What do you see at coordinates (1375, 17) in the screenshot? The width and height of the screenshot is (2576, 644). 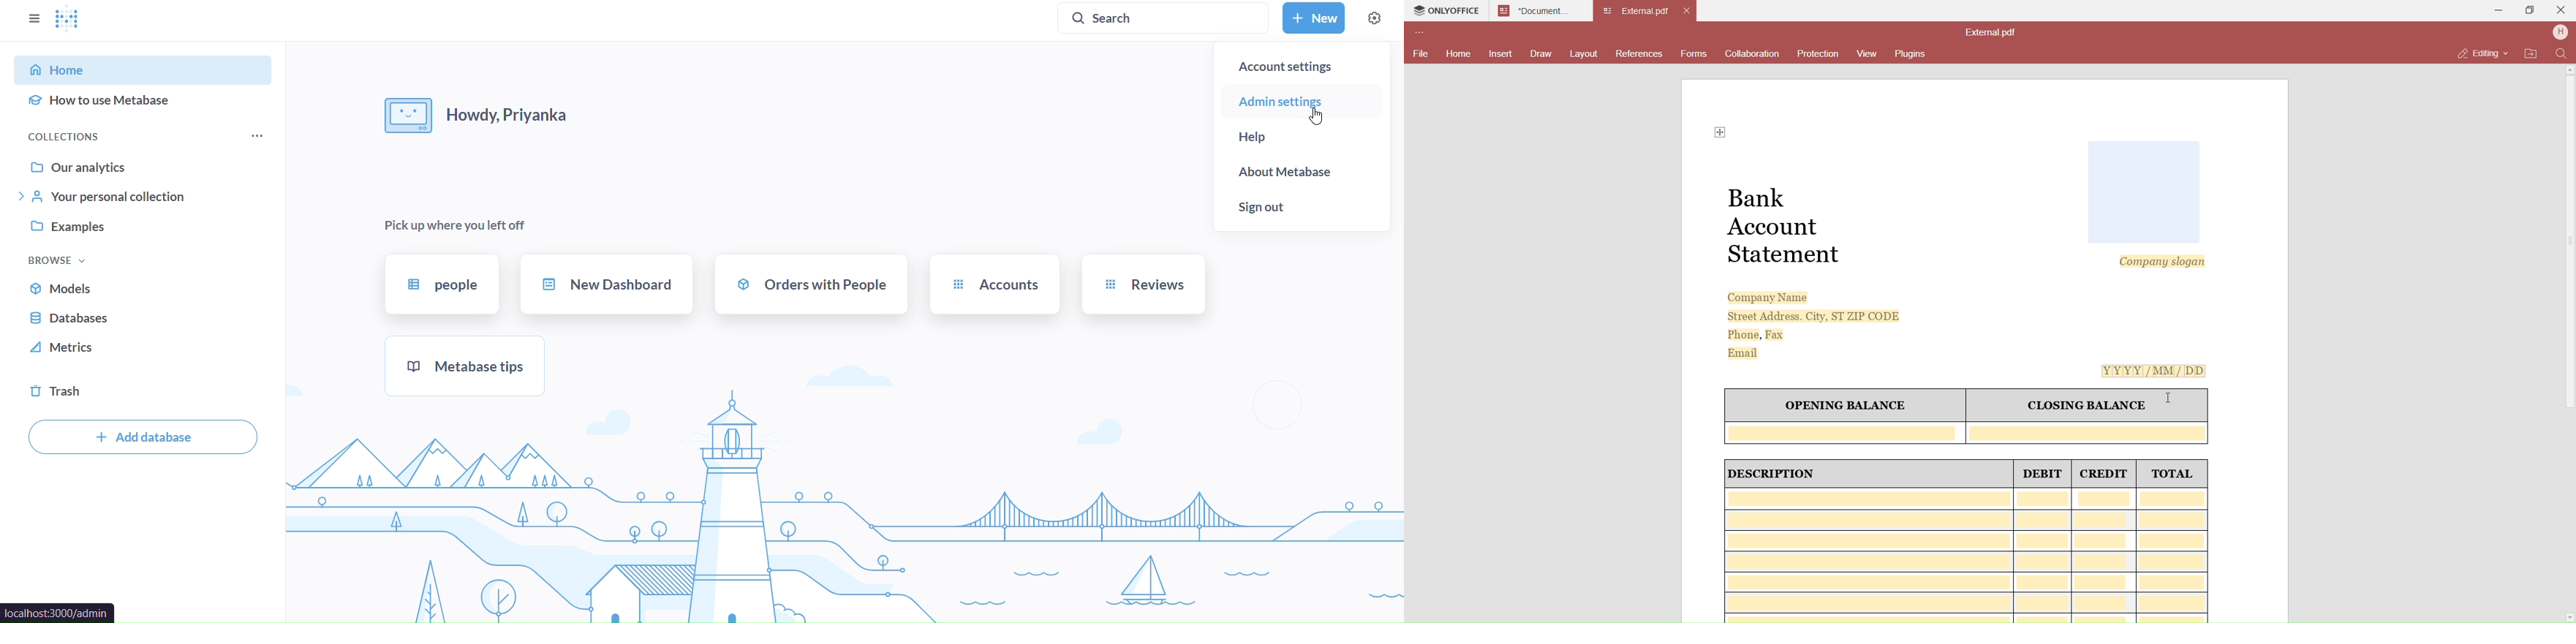 I see `settings` at bounding box center [1375, 17].